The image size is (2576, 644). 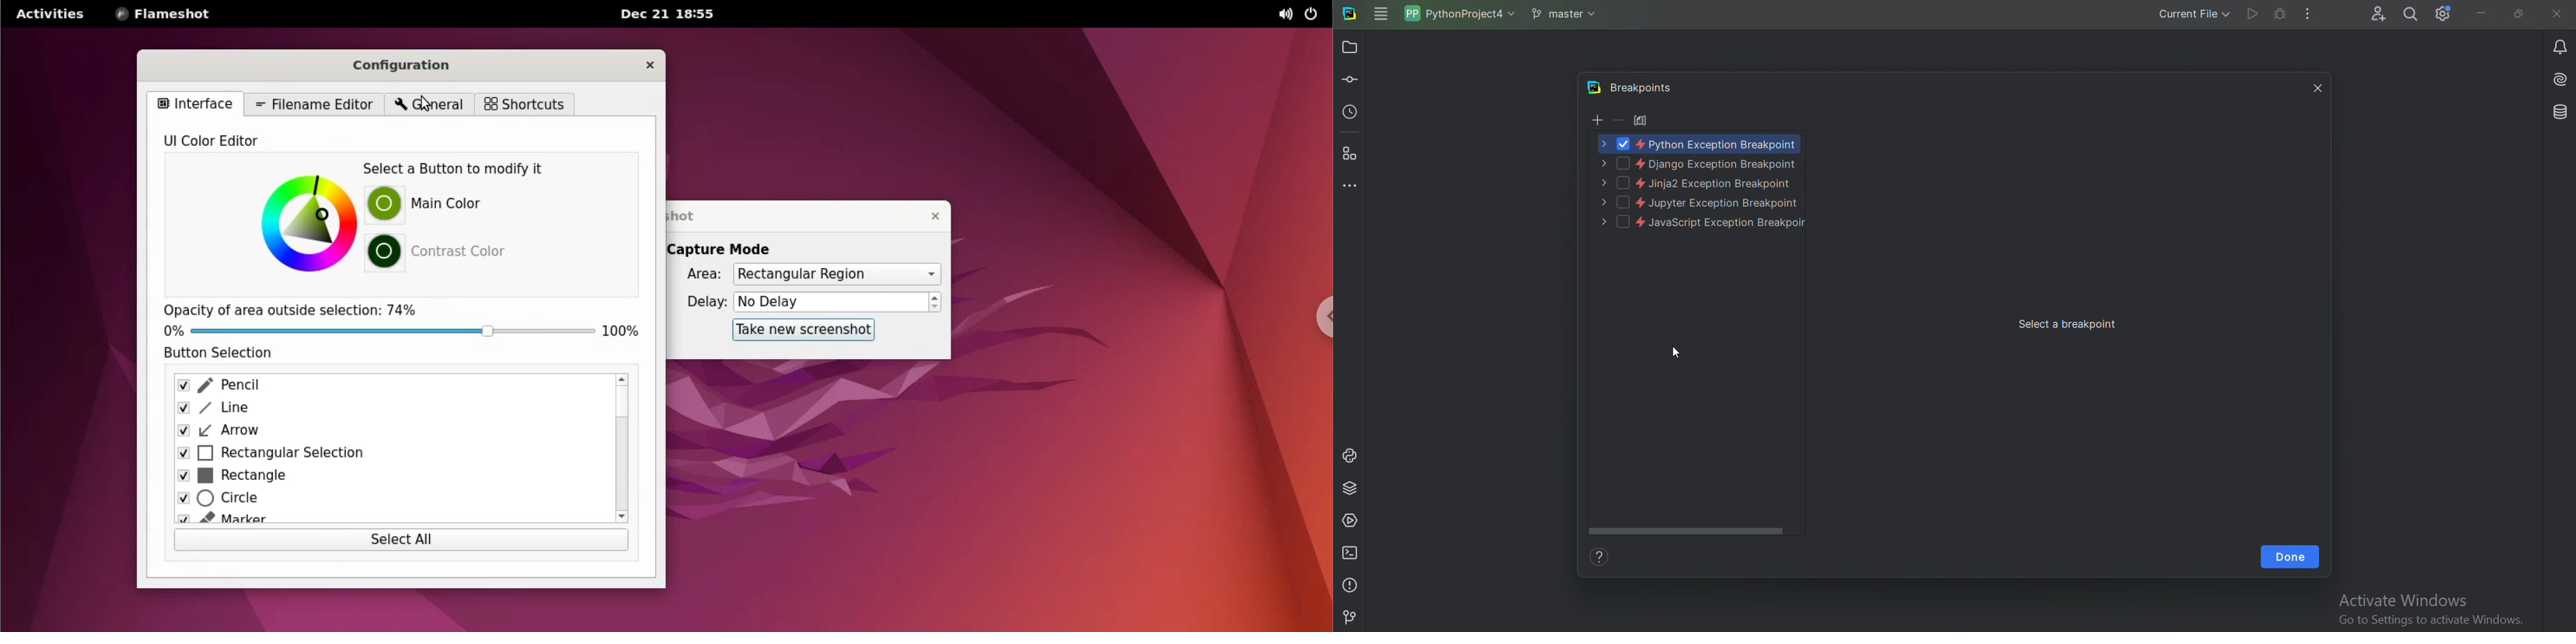 I want to click on Problems, so click(x=1351, y=583).